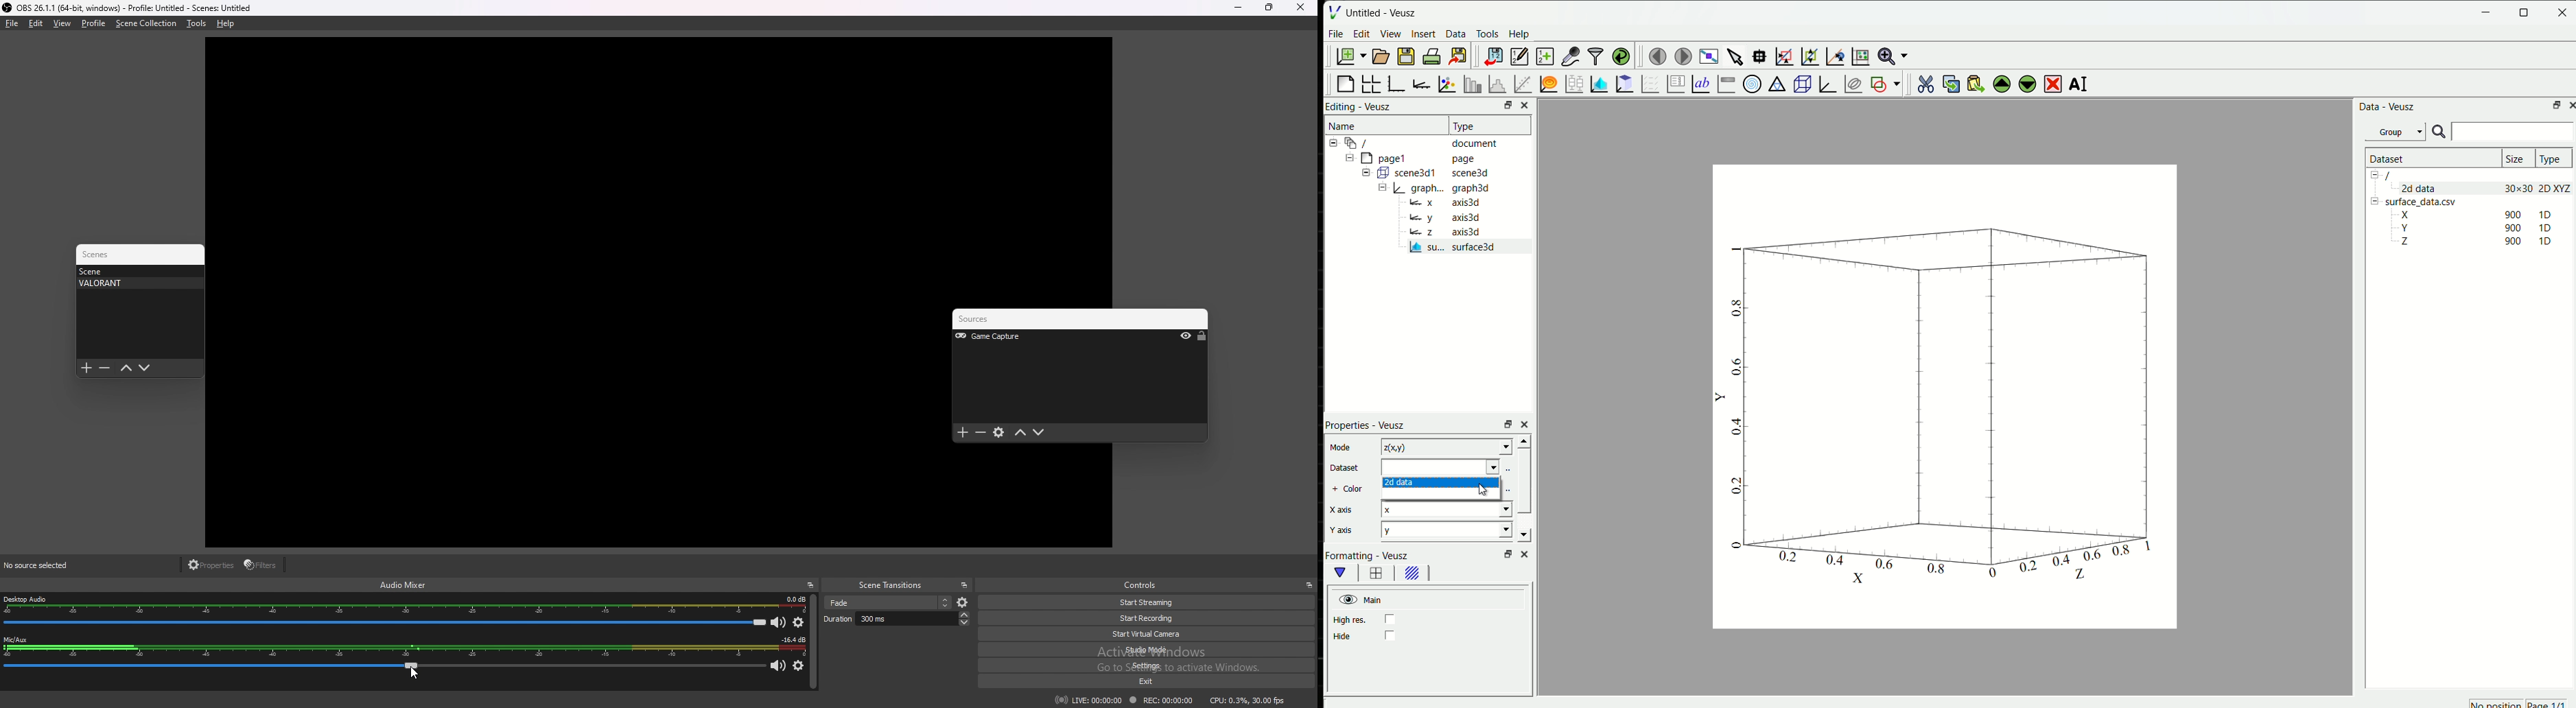  Describe the element at coordinates (1000, 434) in the screenshot. I see `settings` at that location.